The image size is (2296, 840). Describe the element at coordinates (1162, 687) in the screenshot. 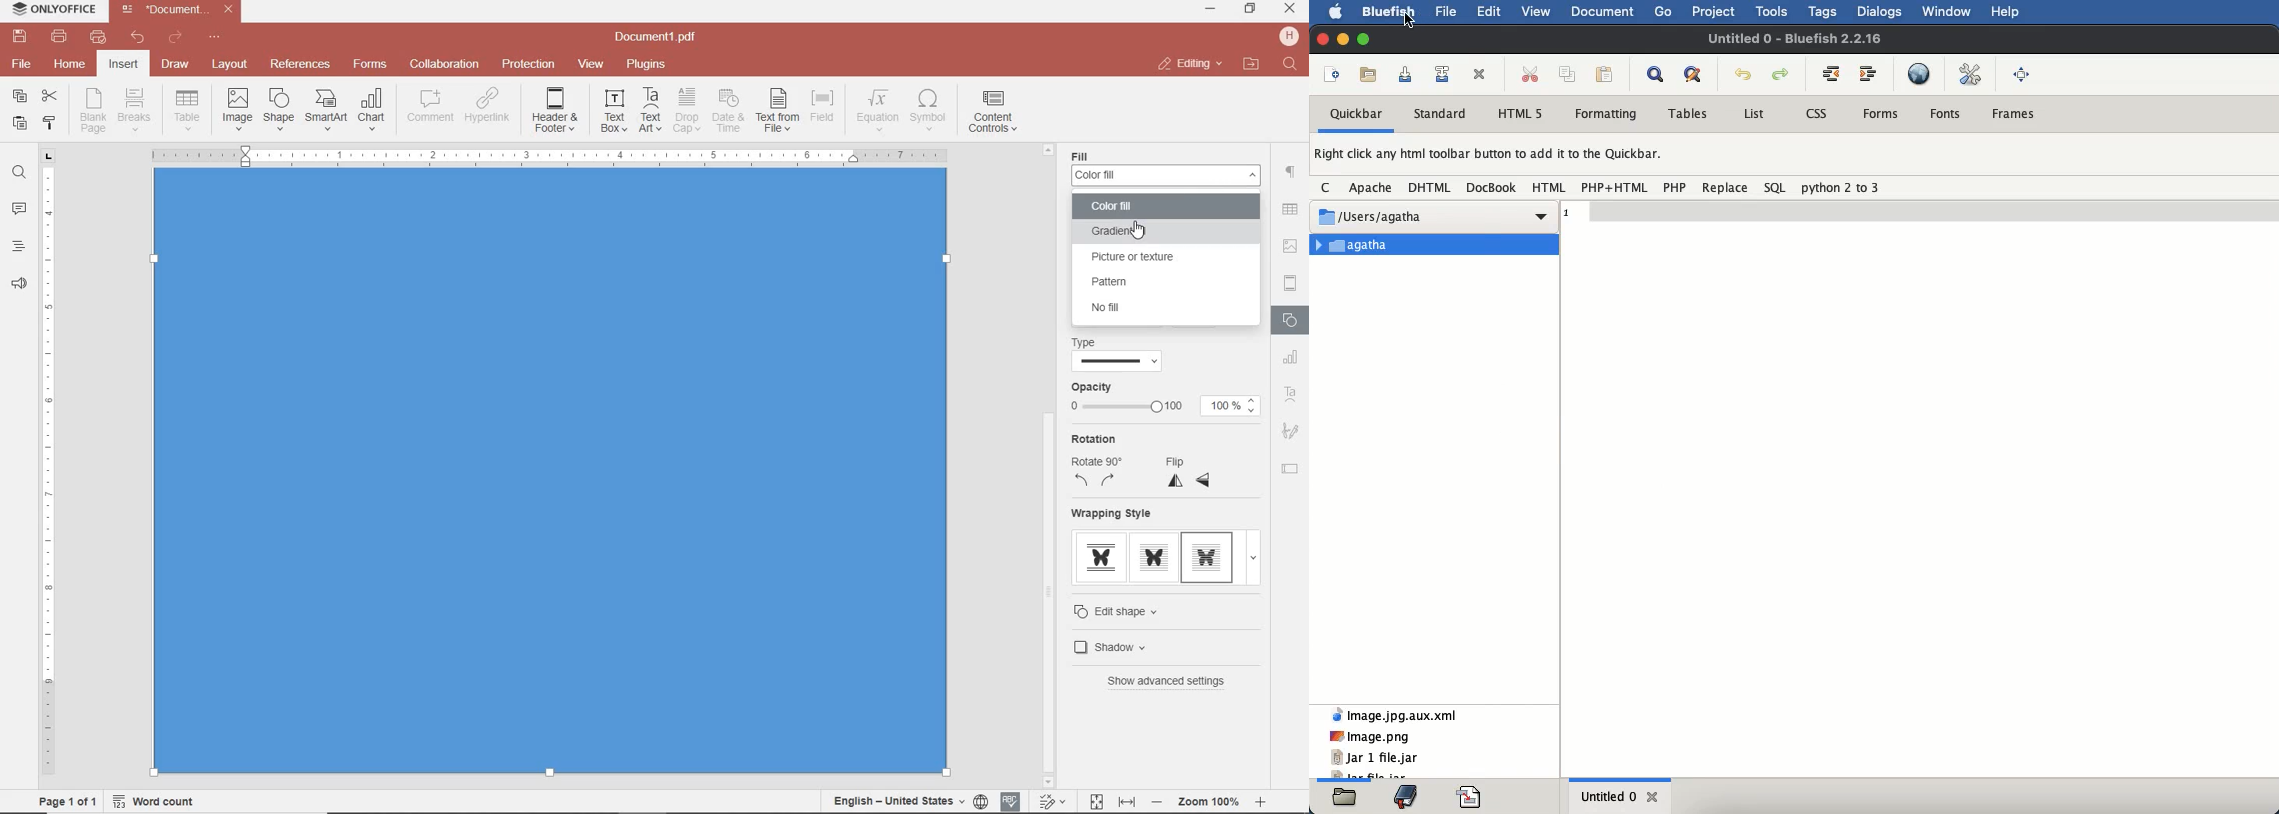

I see `BEHIND TEXT` at that location.